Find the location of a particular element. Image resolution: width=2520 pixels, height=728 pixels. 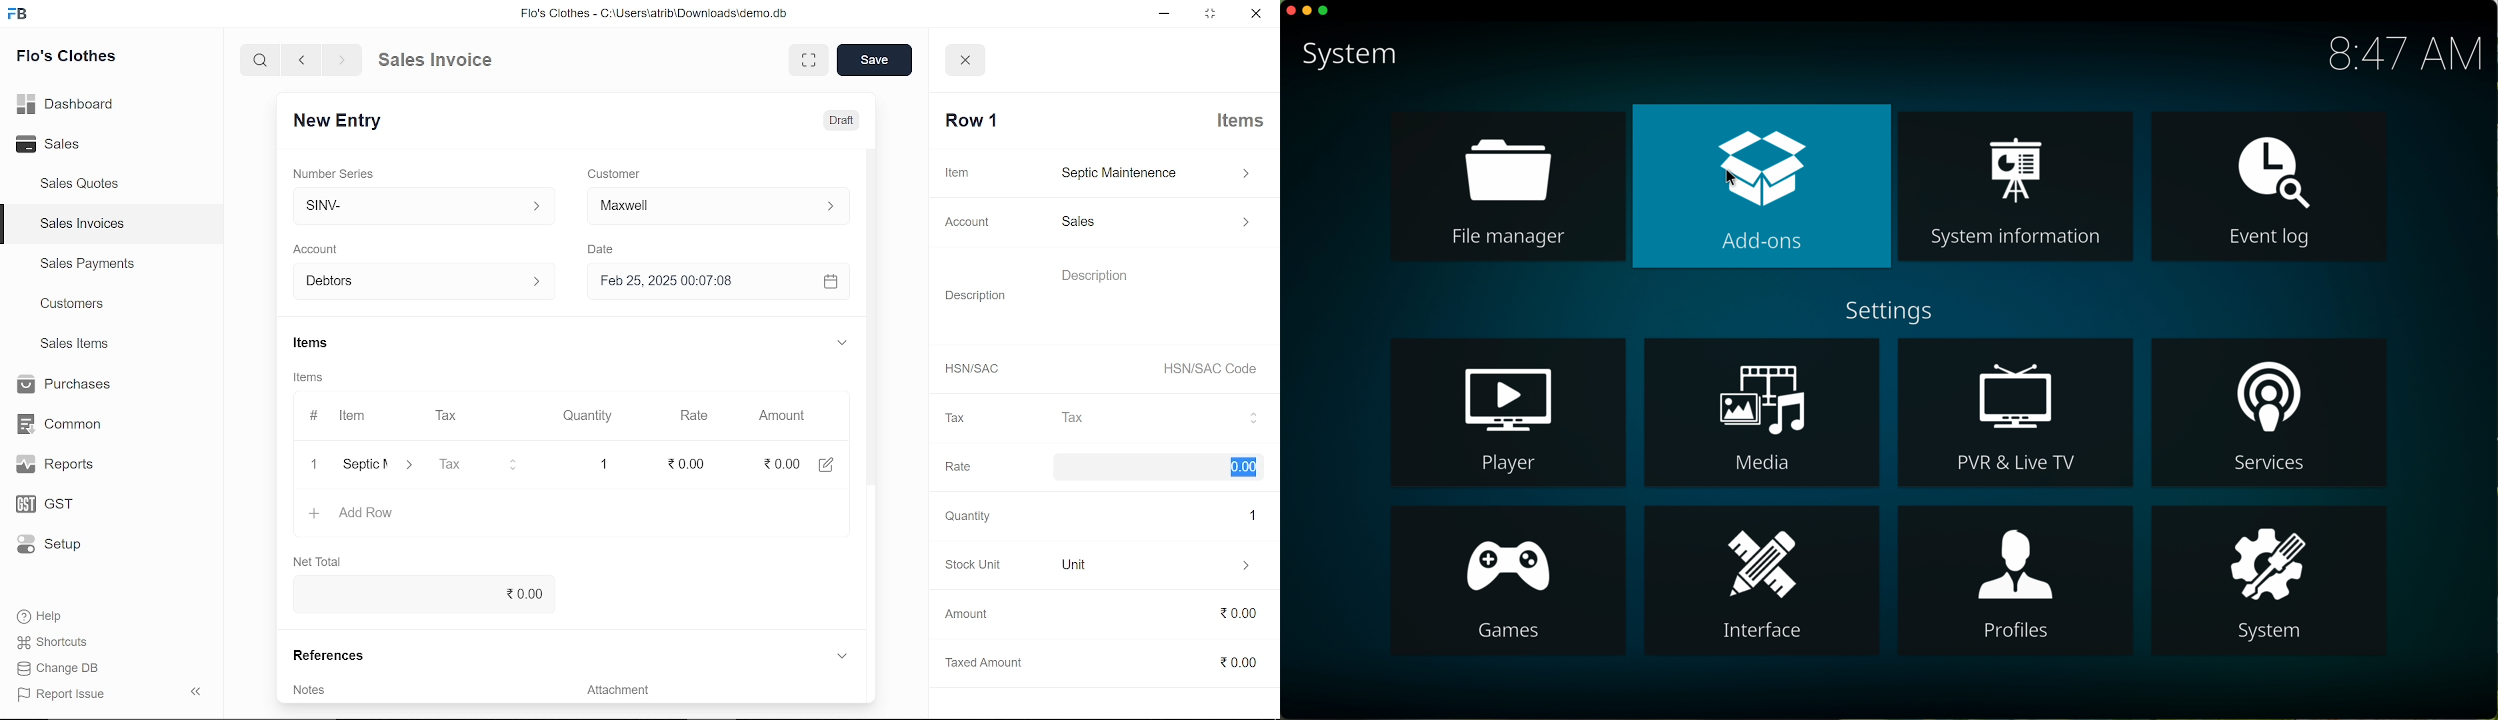

Add invoice terms is located at coordinates (320, 688).